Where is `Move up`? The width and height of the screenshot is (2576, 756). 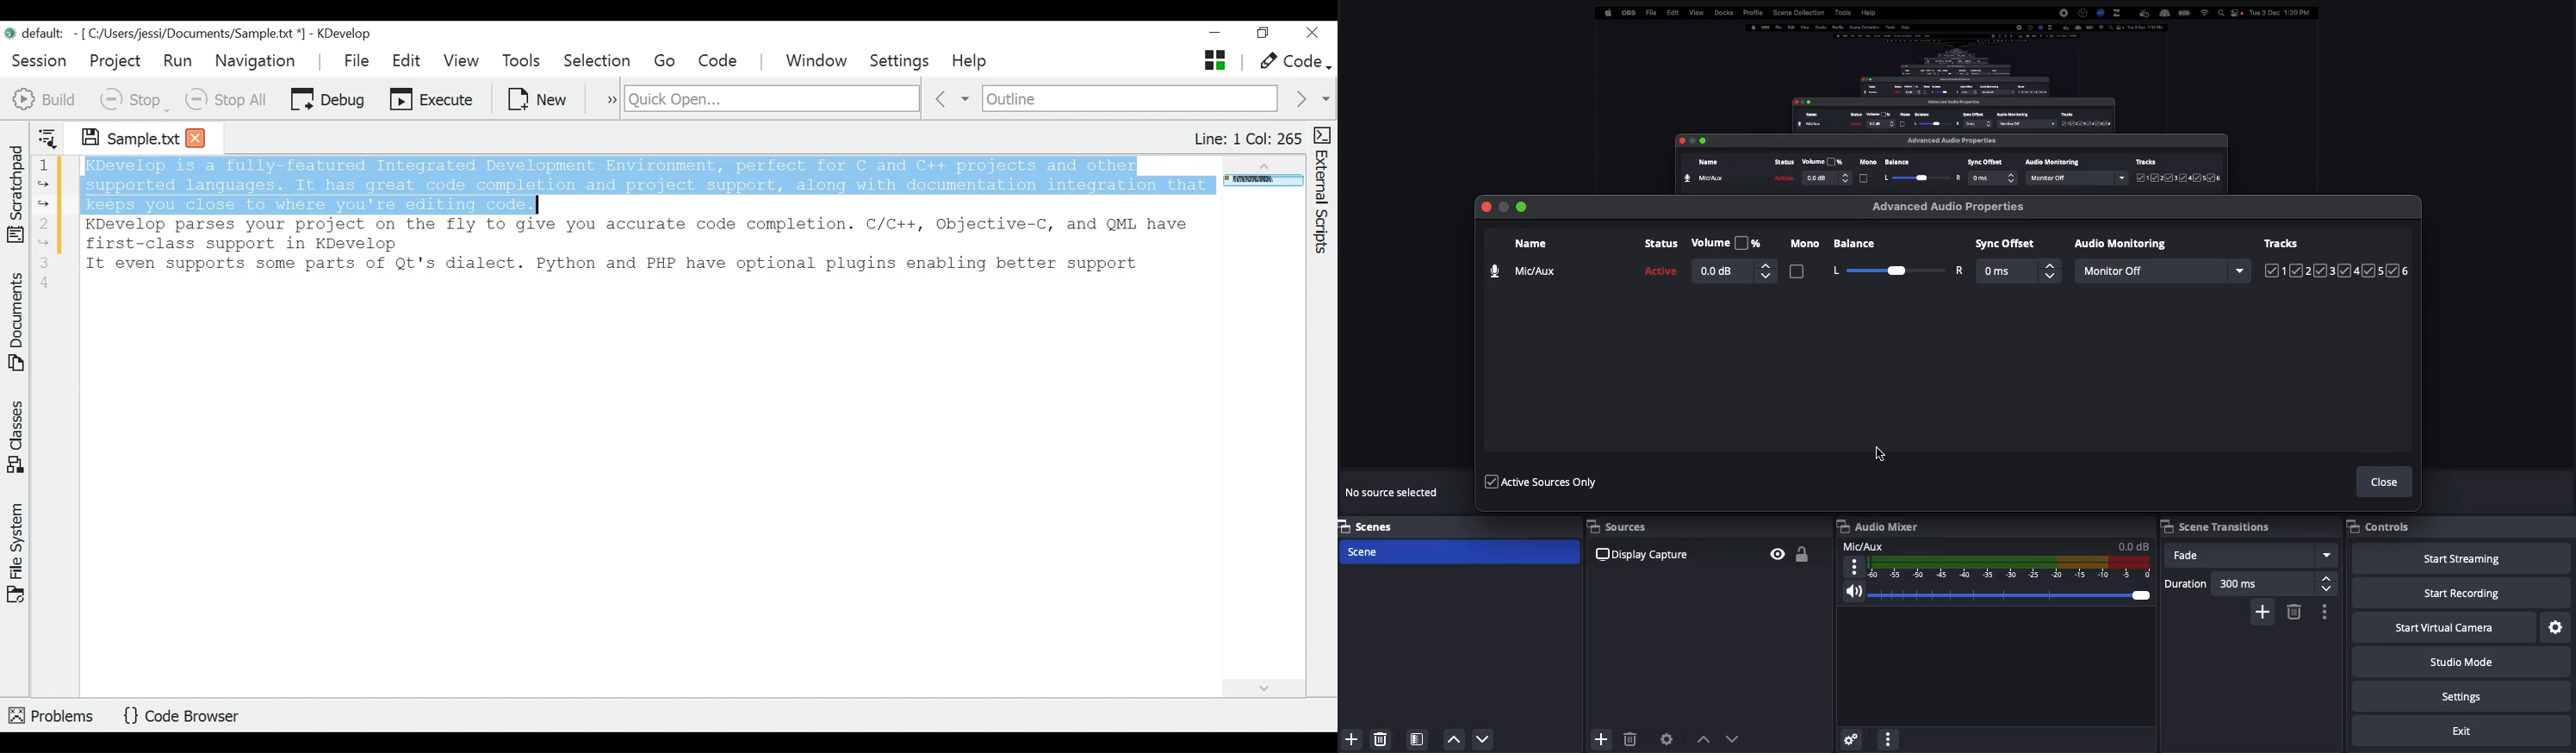
Move up is located at coordinates (1705, 741).